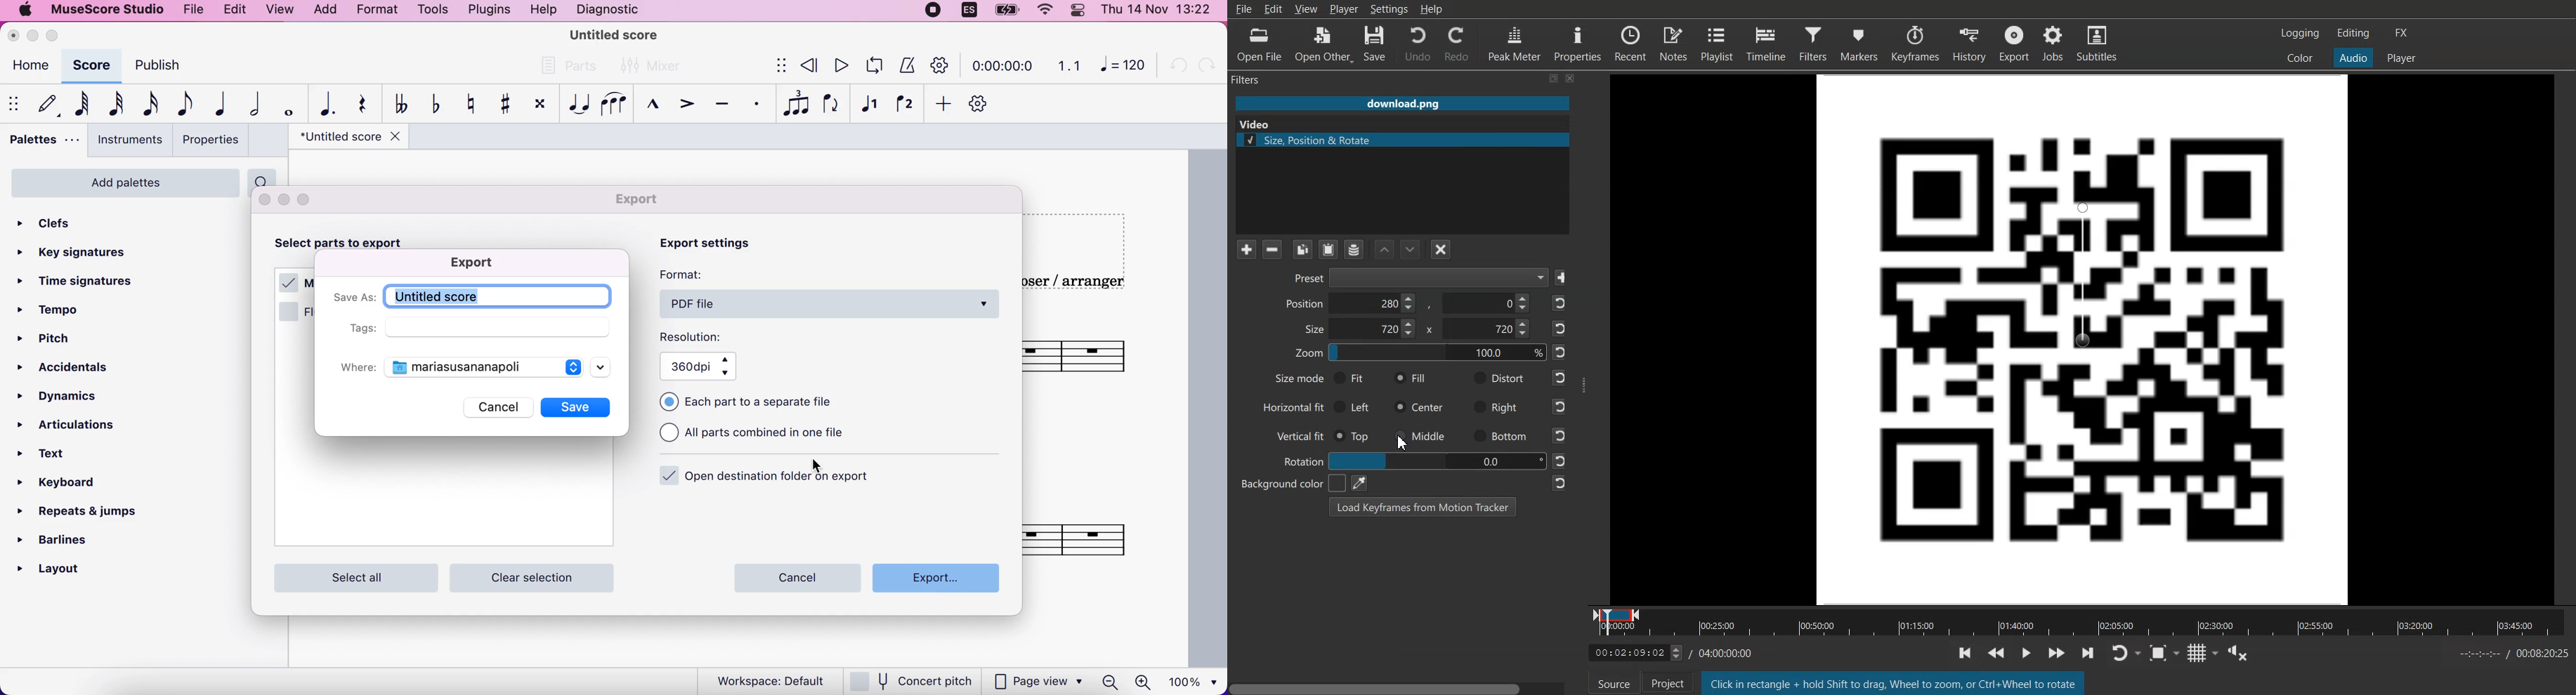 The height and width of the screenshot is (700, 2576). Describe the element at coordinates (66, 570) in the screenshot. I see `layout` at that location.